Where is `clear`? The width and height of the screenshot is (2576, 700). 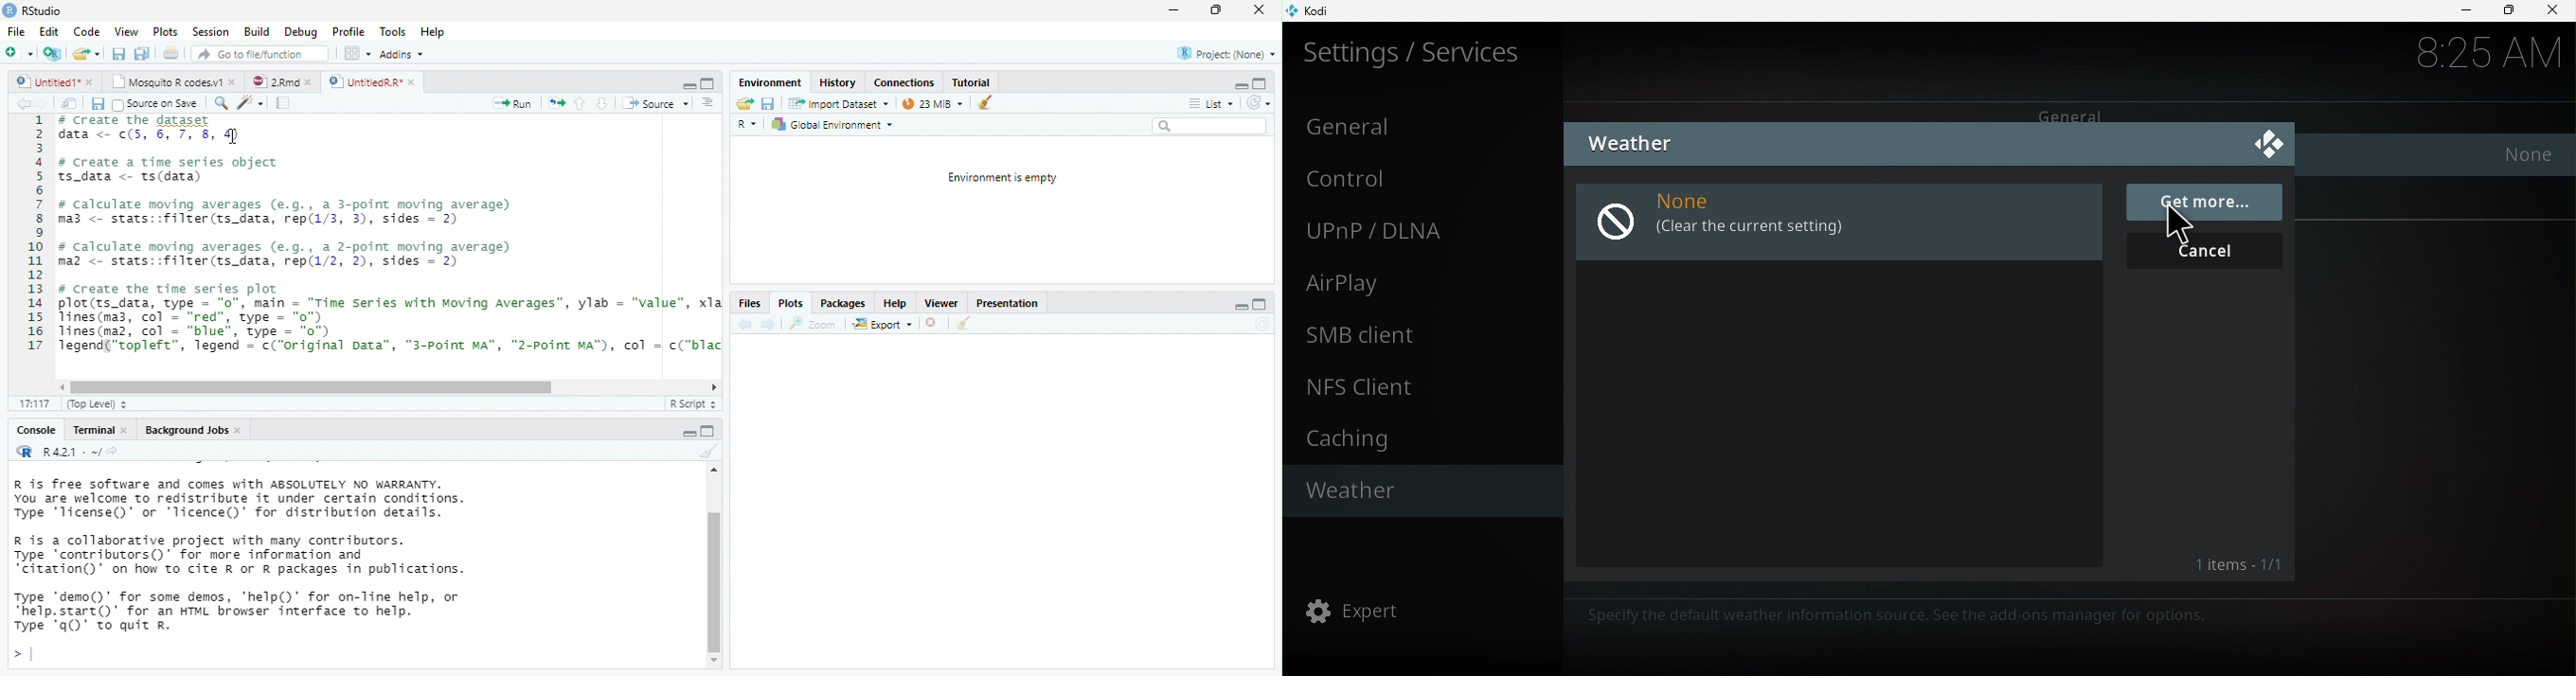 clear is located at coordinates (963, 325).